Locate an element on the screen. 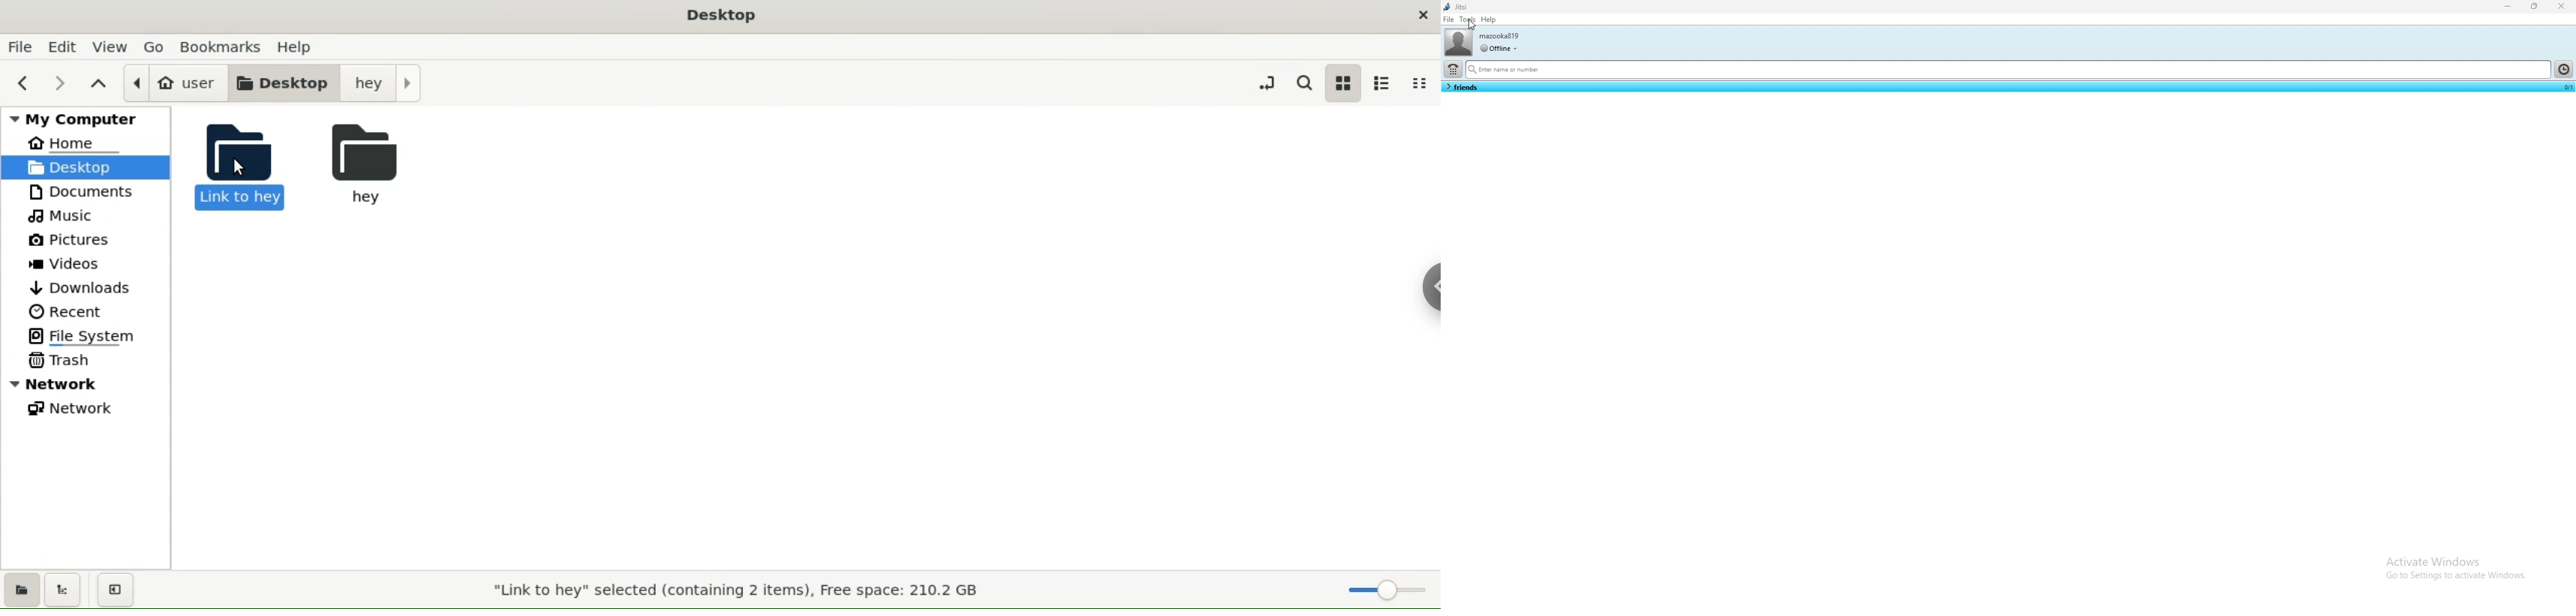 This screenshot has width=2576, height=616. hey is located at coordinates (386, 165).